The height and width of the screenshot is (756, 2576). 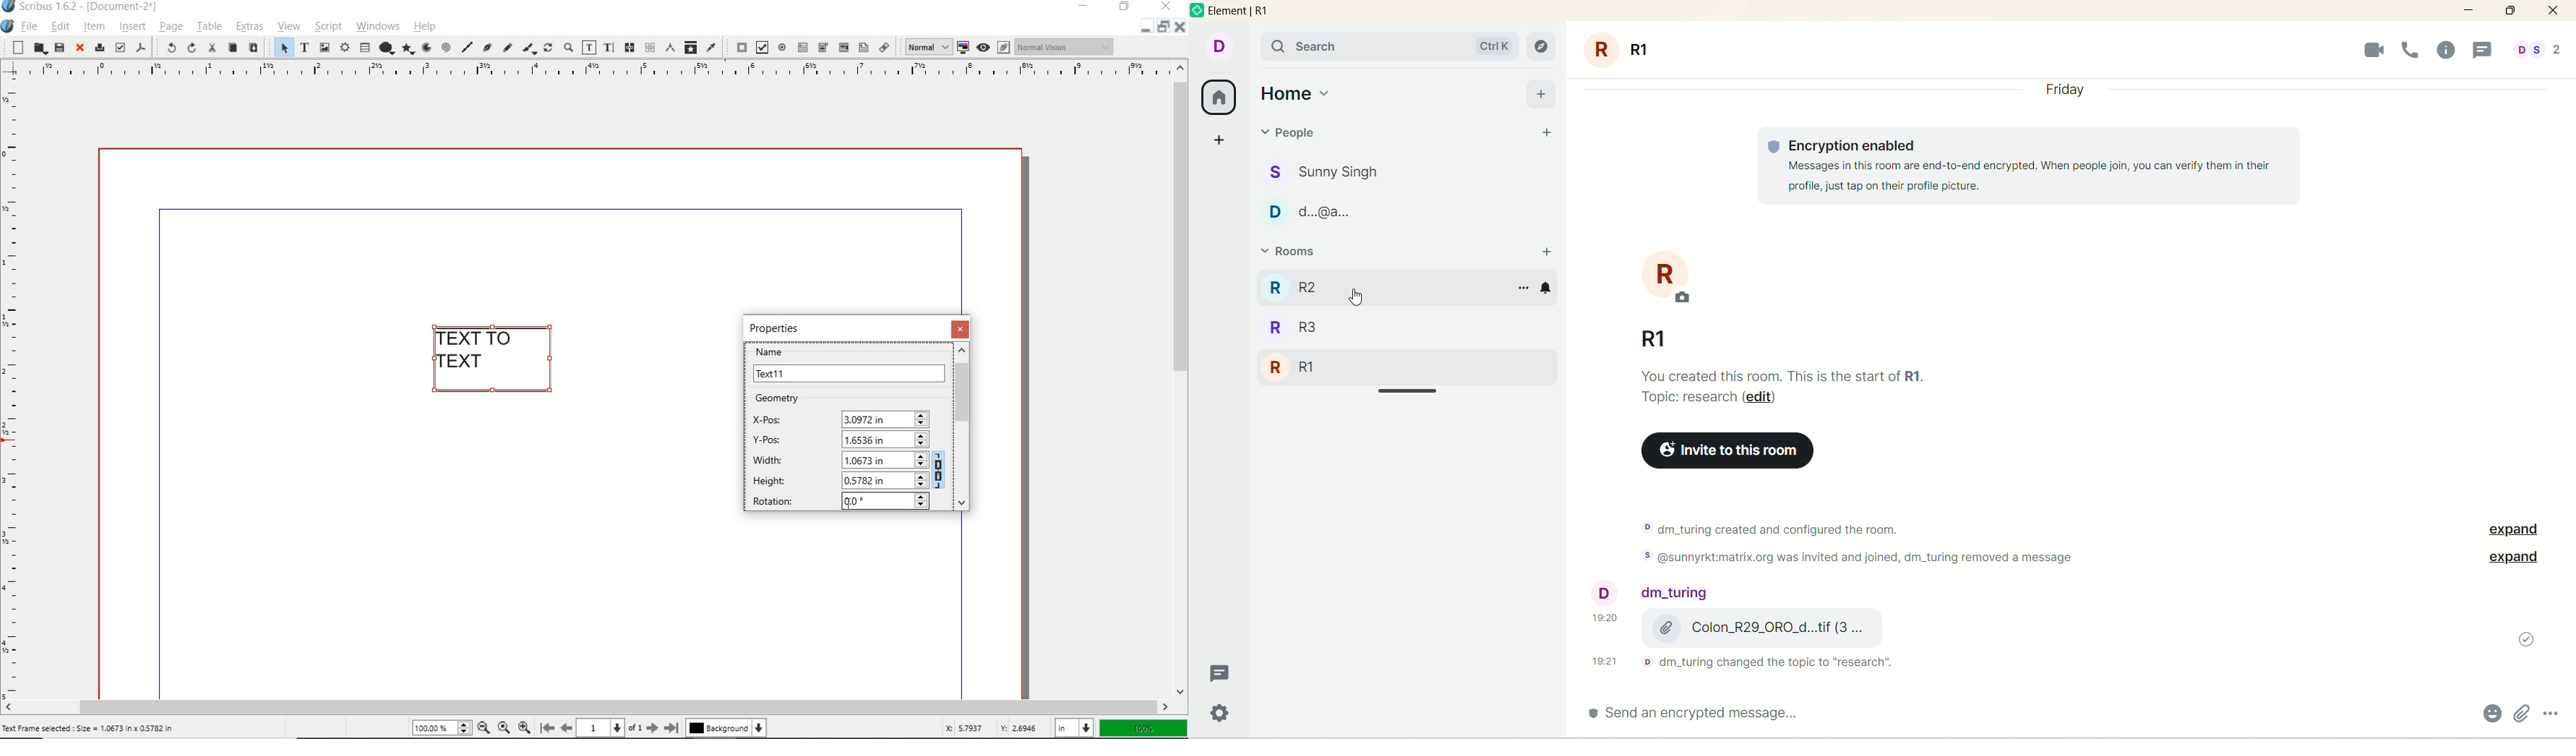 I want to click on page, so click(x=171, y=28).